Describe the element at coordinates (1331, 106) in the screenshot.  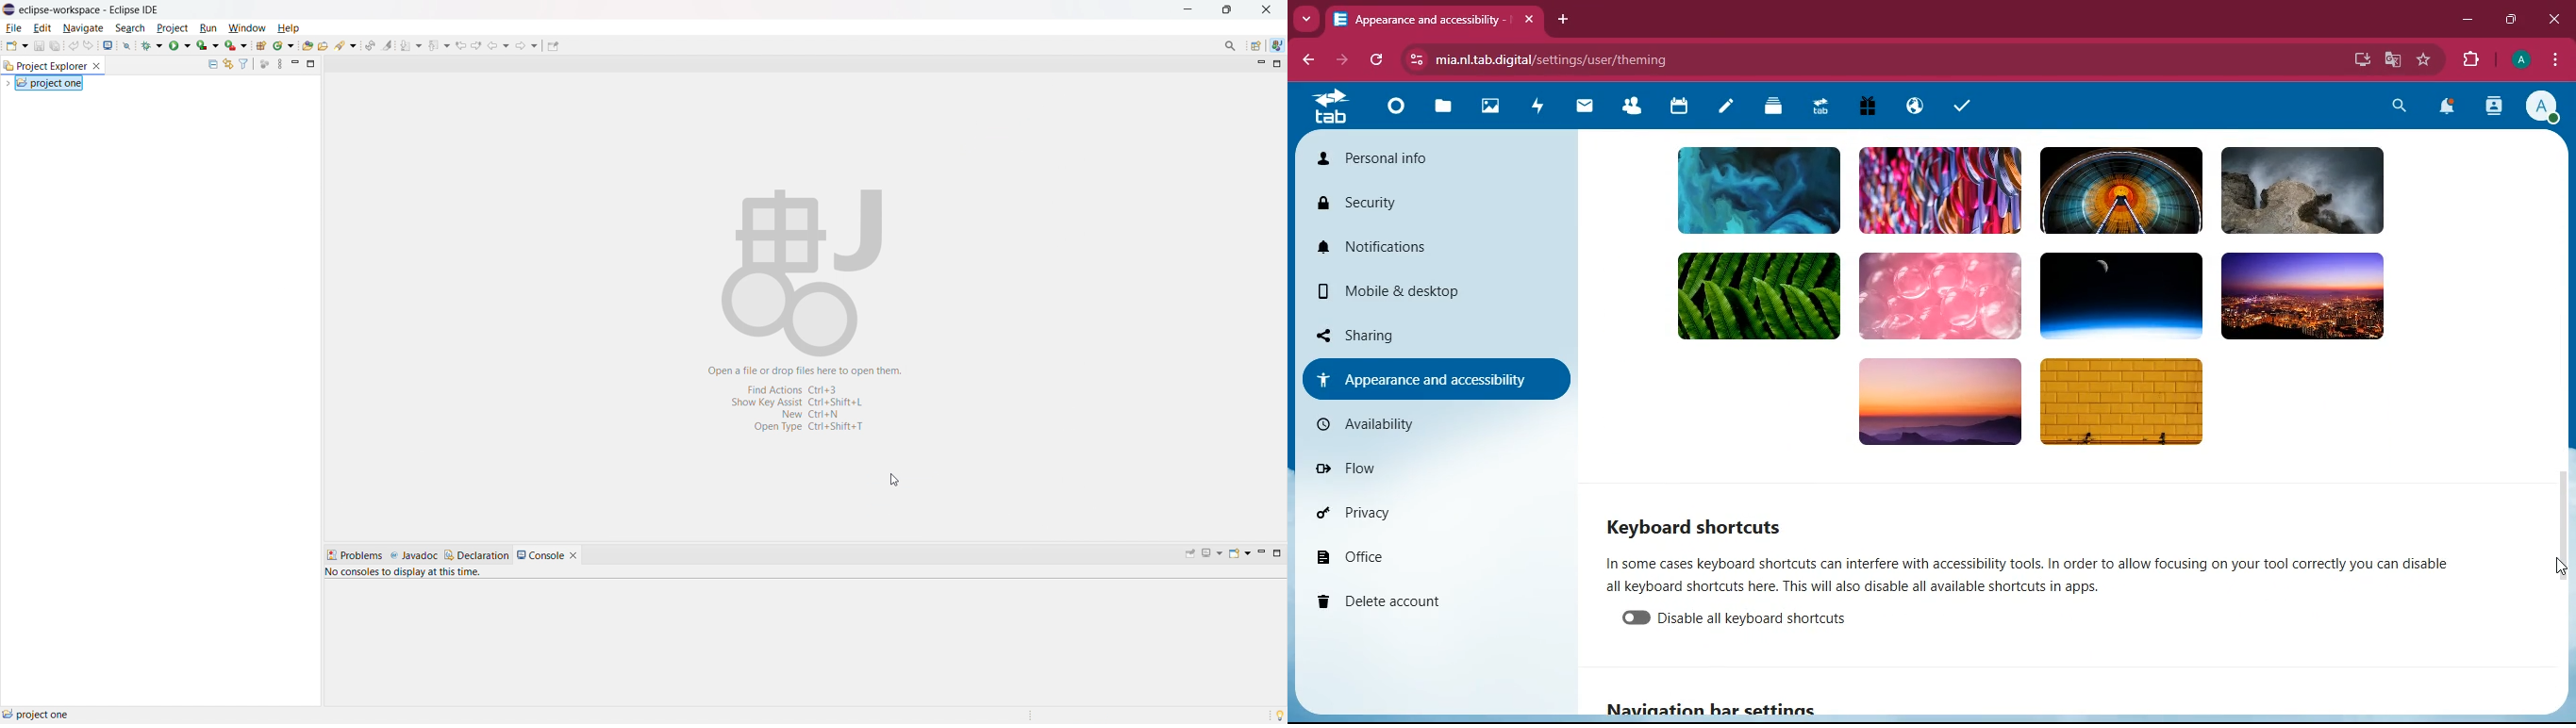
I see `tab` at that location.